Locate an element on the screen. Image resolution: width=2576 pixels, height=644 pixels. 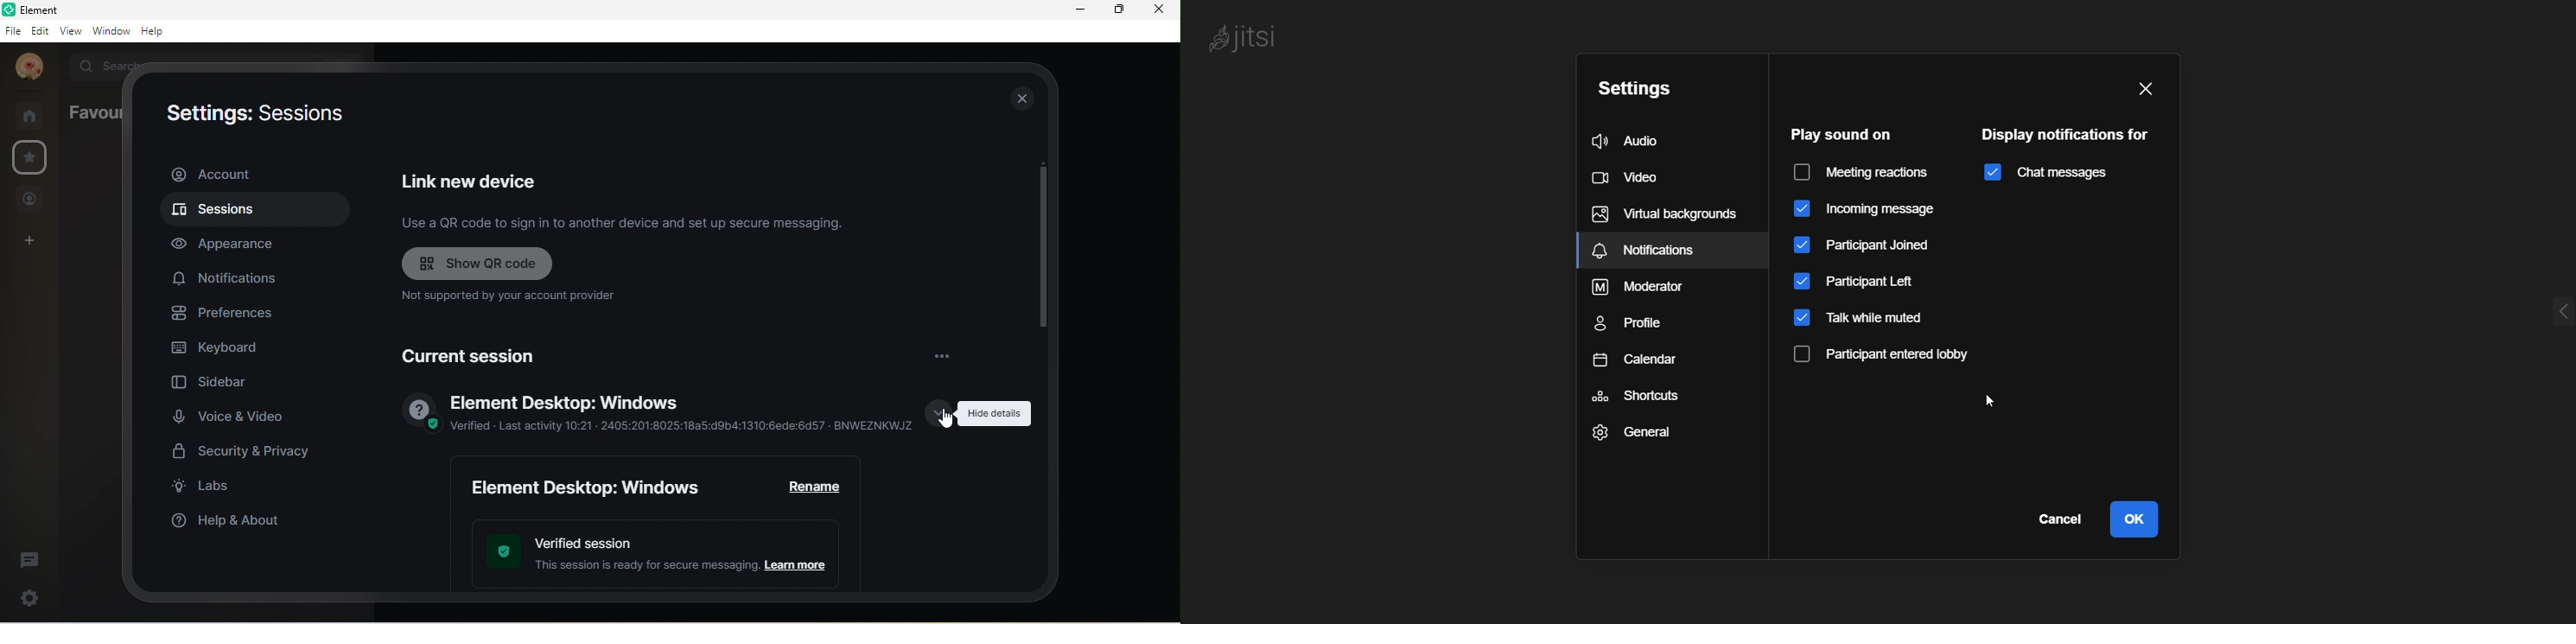
talk while muted is located at coordinates (1867, 319).